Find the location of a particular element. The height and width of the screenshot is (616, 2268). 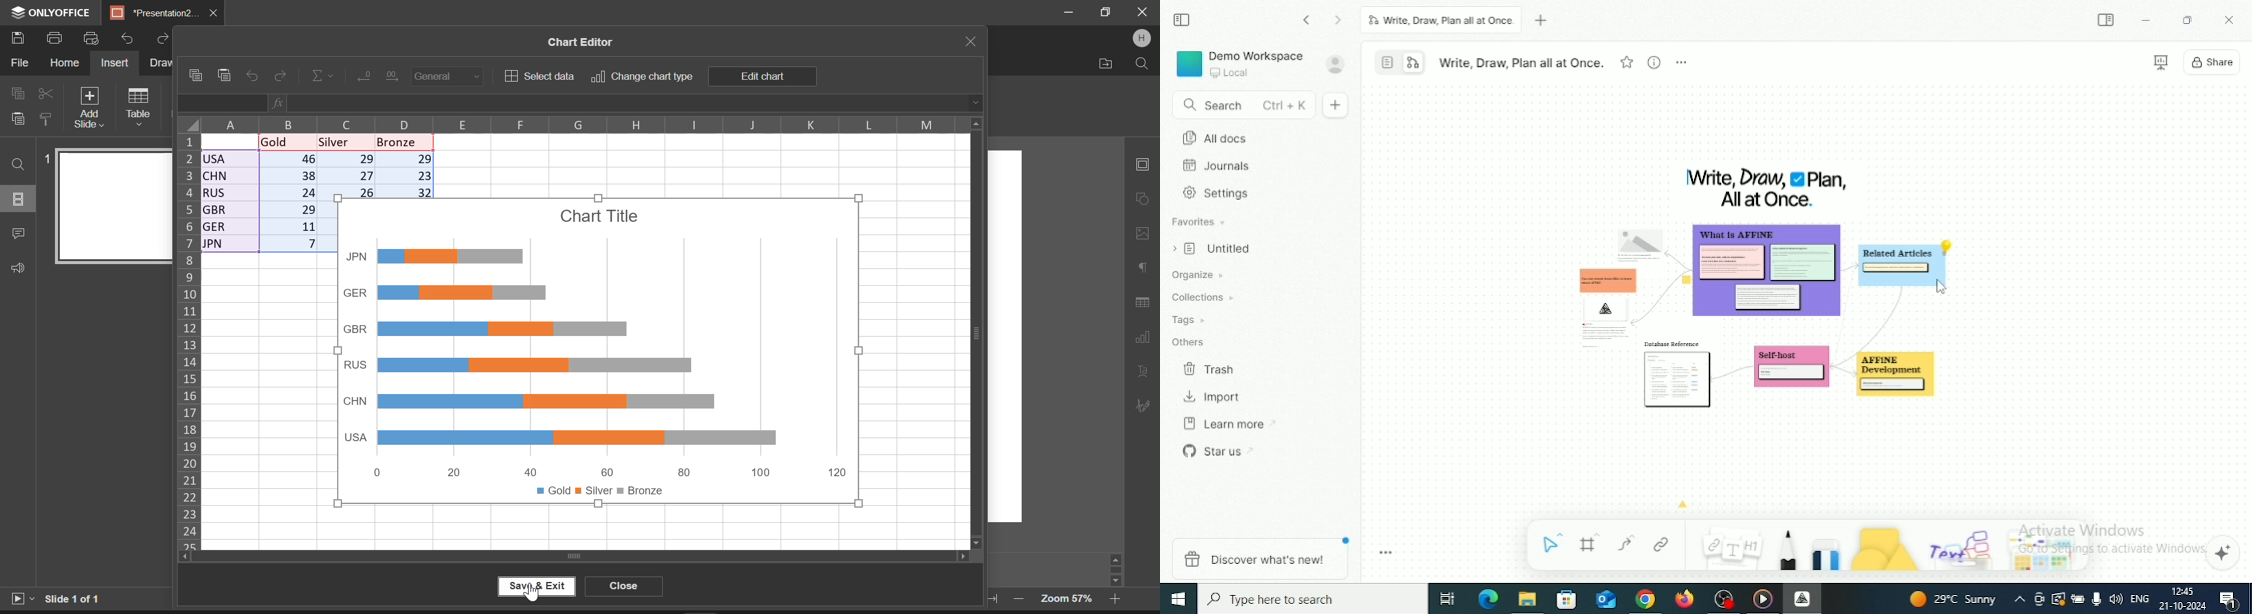

Time is located at coordinates (2186, 591).